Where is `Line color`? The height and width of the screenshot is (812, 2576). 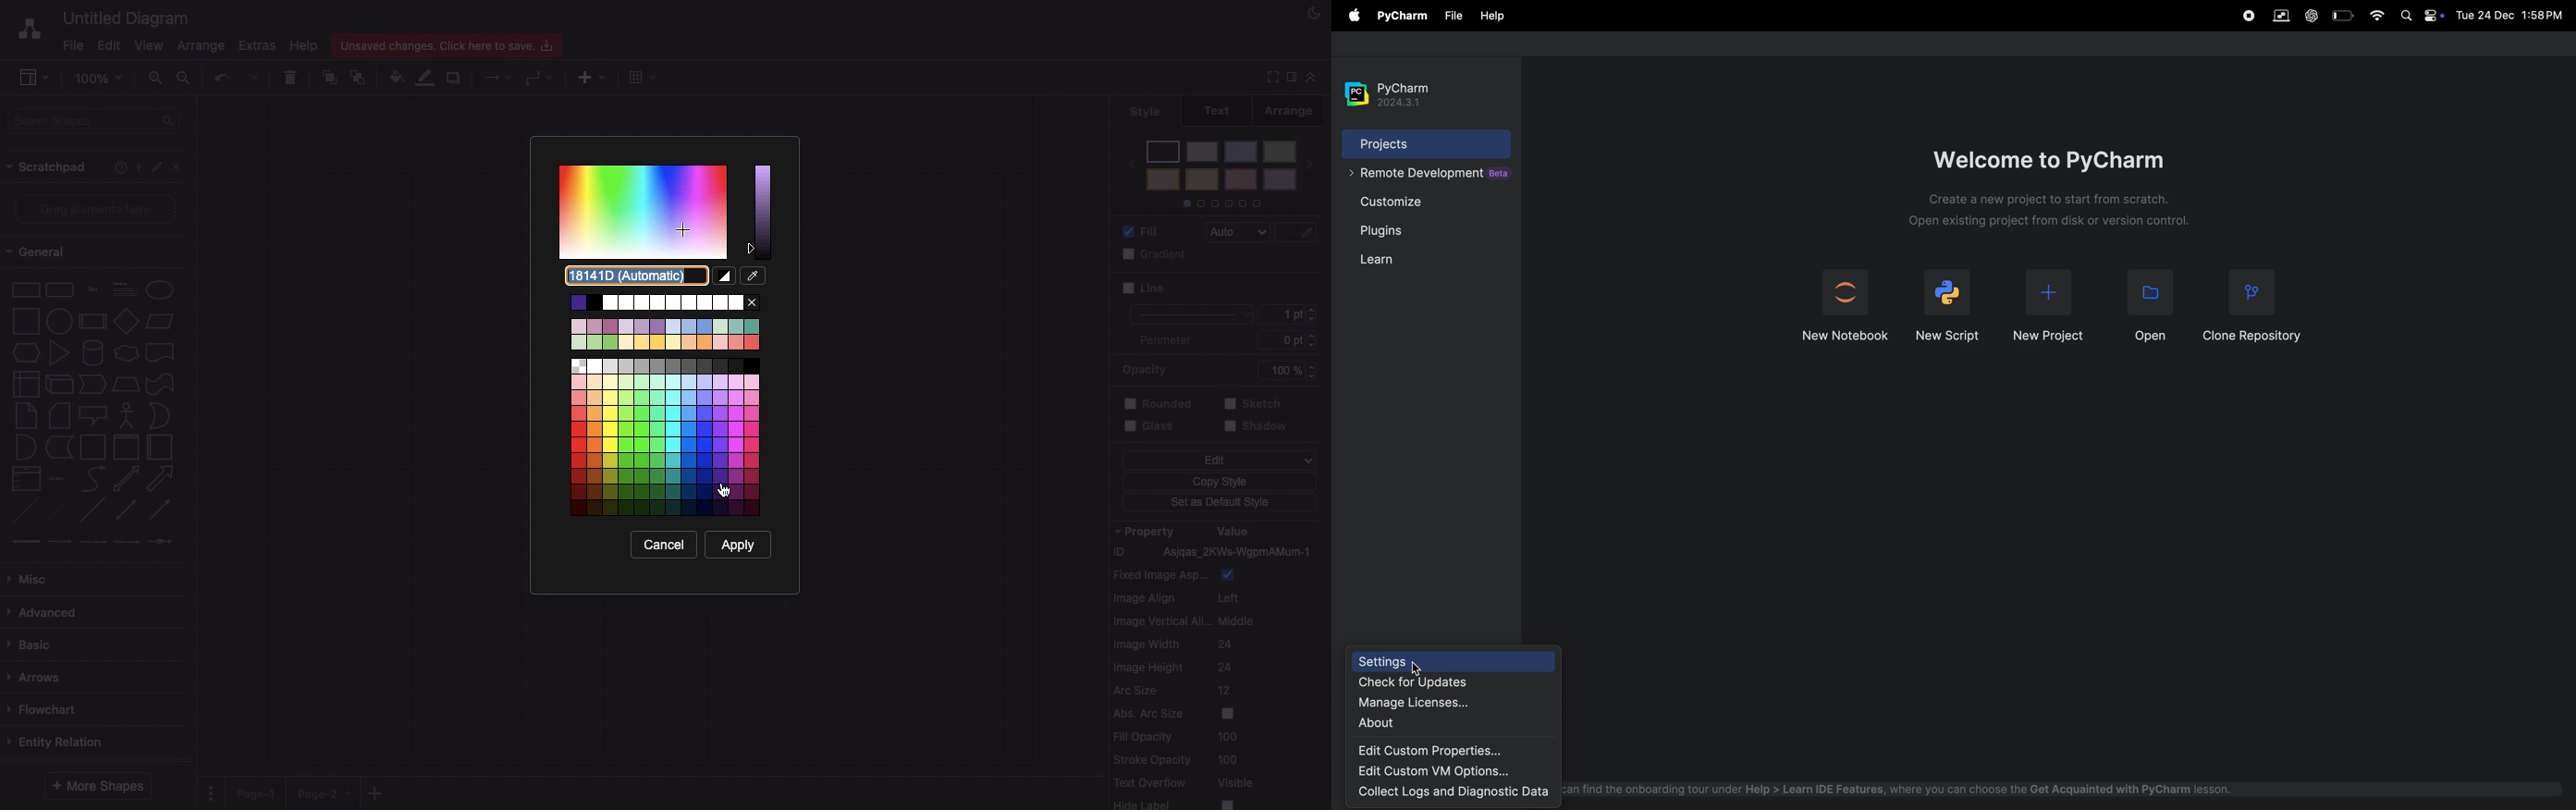 Line color is located at coordinates (428, 77).